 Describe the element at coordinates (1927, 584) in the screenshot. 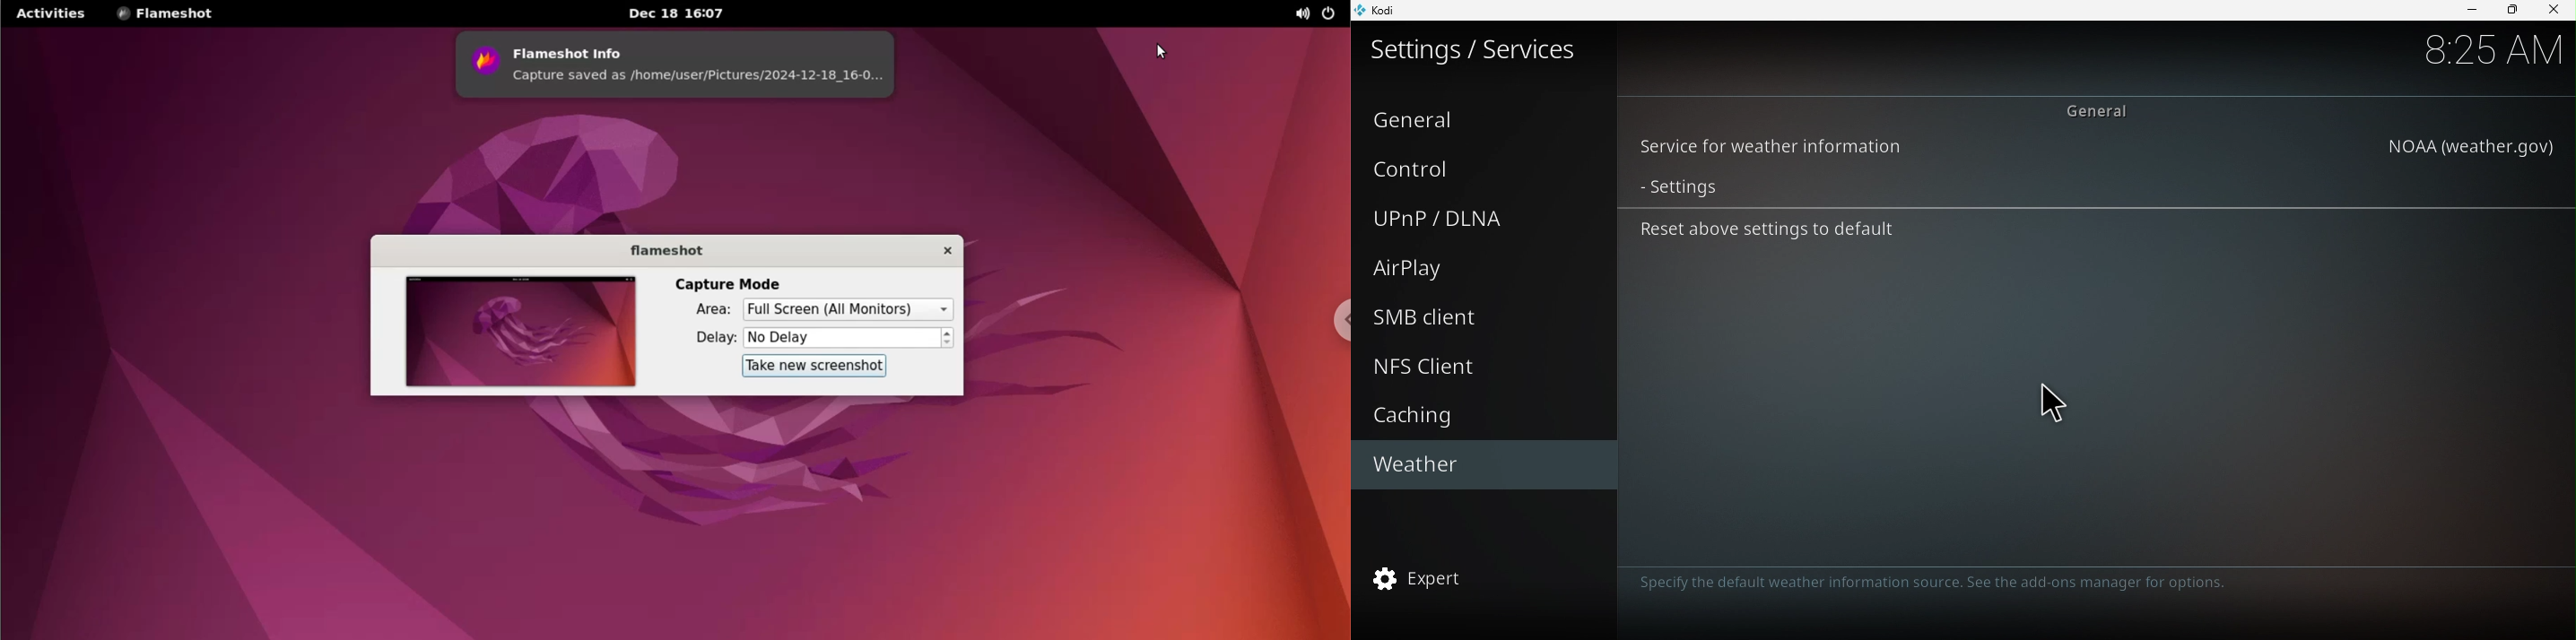

I see `Specify the default weather information source. See the add-ons manager for options.` at that location.